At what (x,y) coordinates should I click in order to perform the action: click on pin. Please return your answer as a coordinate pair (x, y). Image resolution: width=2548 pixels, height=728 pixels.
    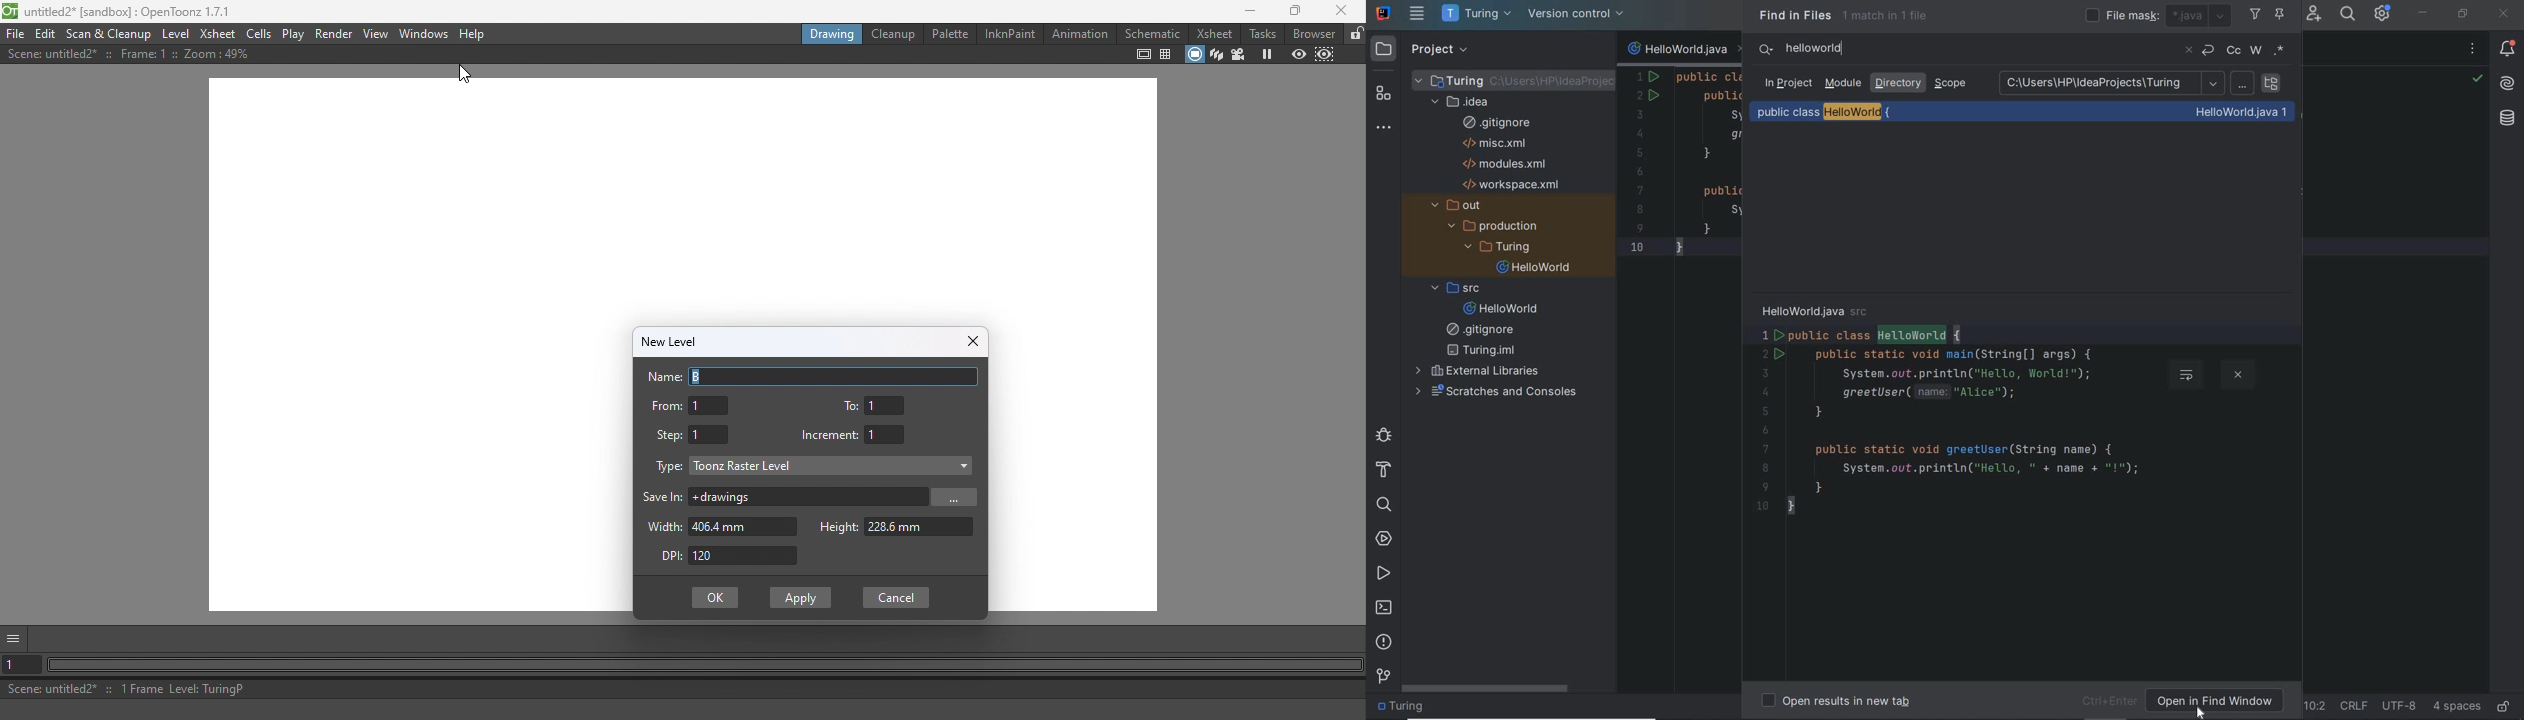
    Looking at the image, I should click on (2286, 17).